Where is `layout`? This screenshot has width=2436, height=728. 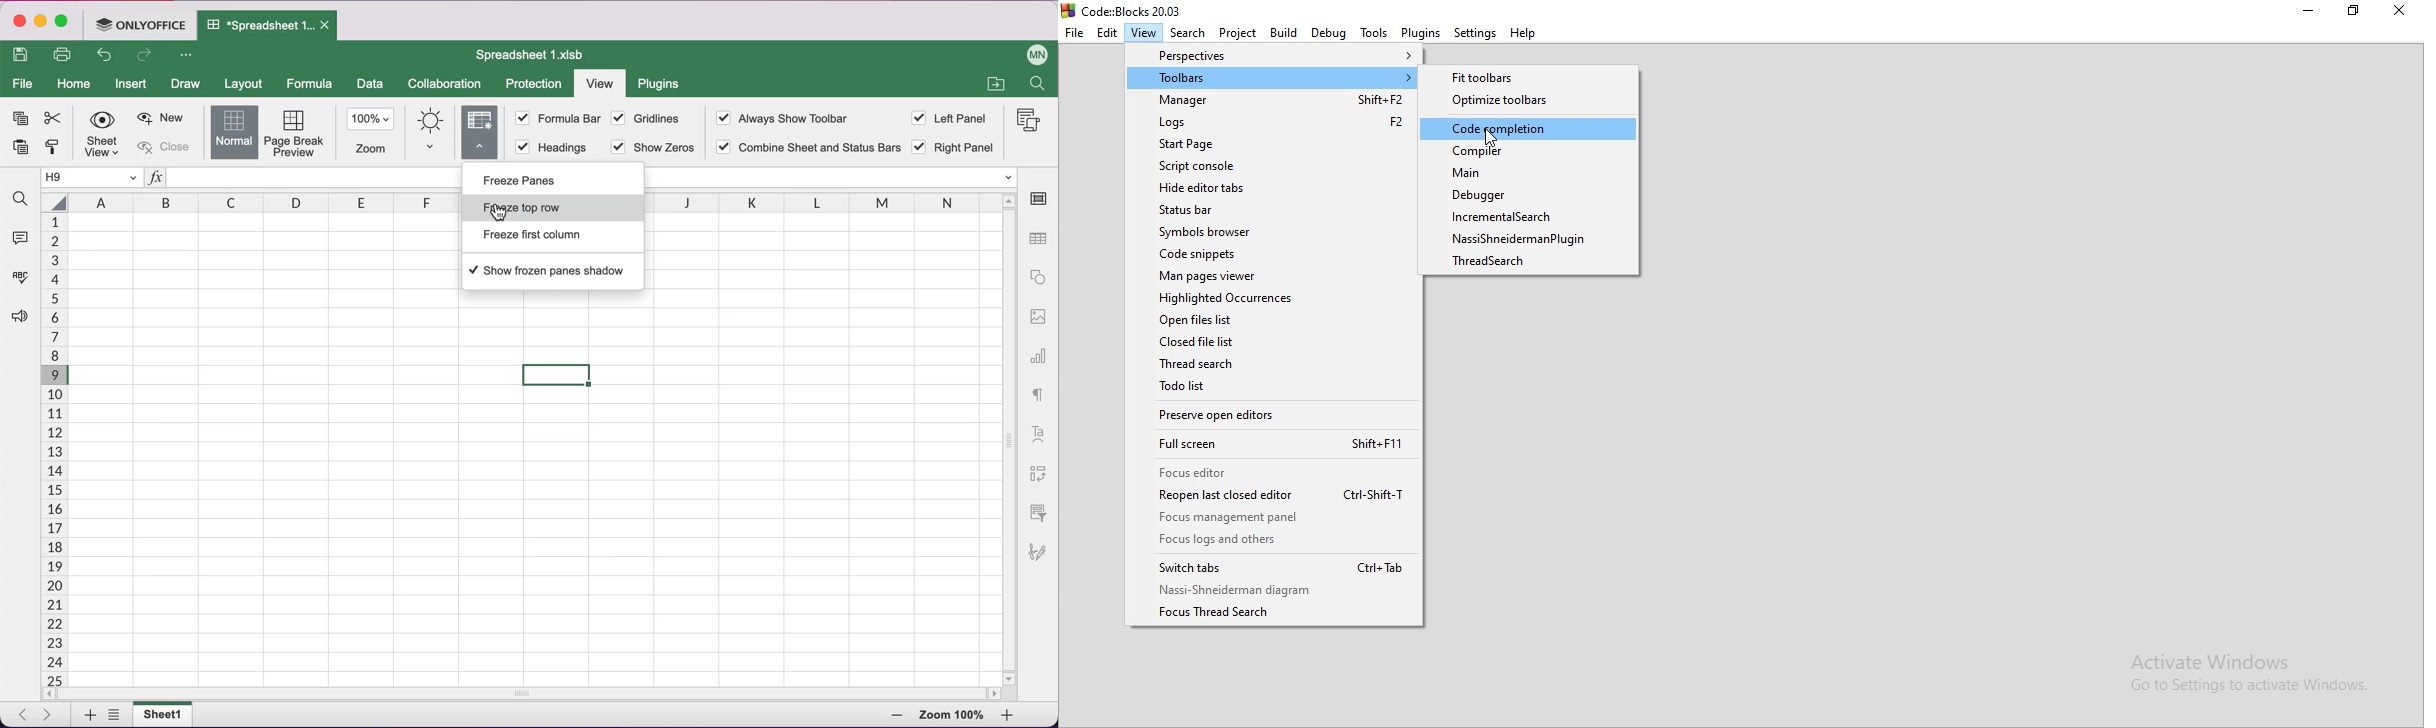
layout is located at coordinates (246, 83).